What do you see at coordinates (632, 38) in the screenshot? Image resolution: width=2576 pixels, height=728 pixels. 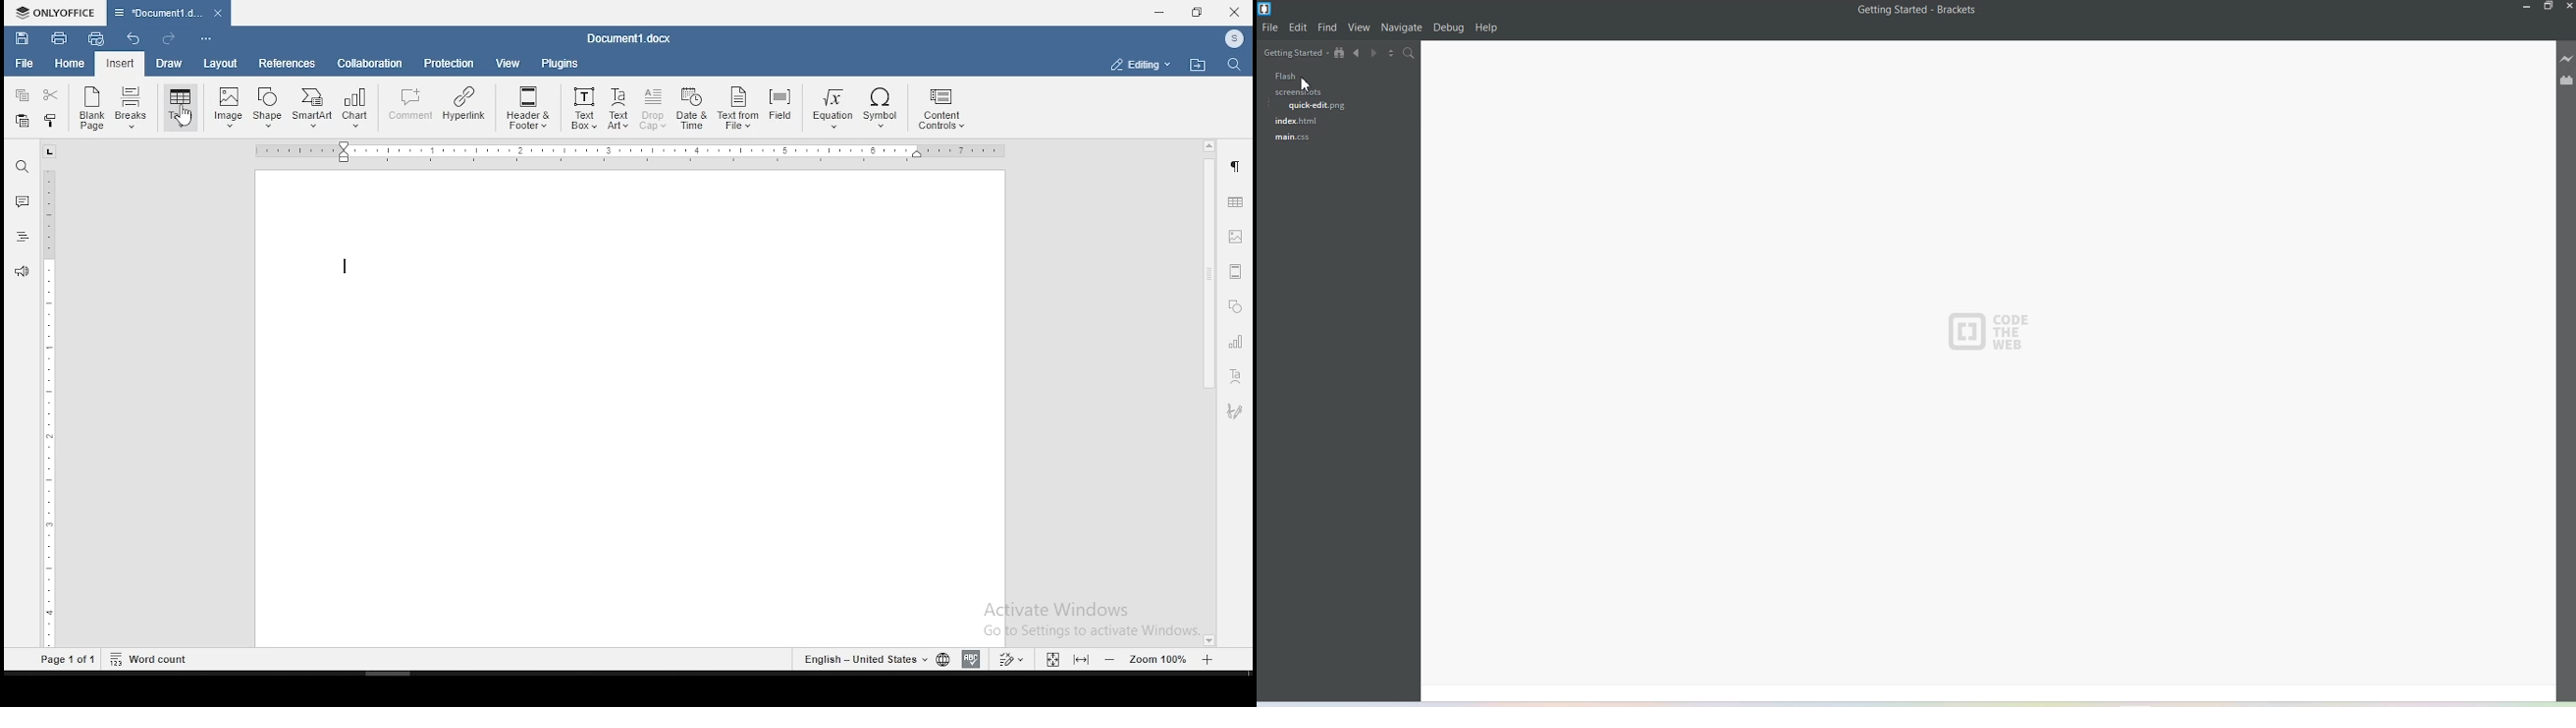 I see `Document3.docx` at bounding box center [632, 38].